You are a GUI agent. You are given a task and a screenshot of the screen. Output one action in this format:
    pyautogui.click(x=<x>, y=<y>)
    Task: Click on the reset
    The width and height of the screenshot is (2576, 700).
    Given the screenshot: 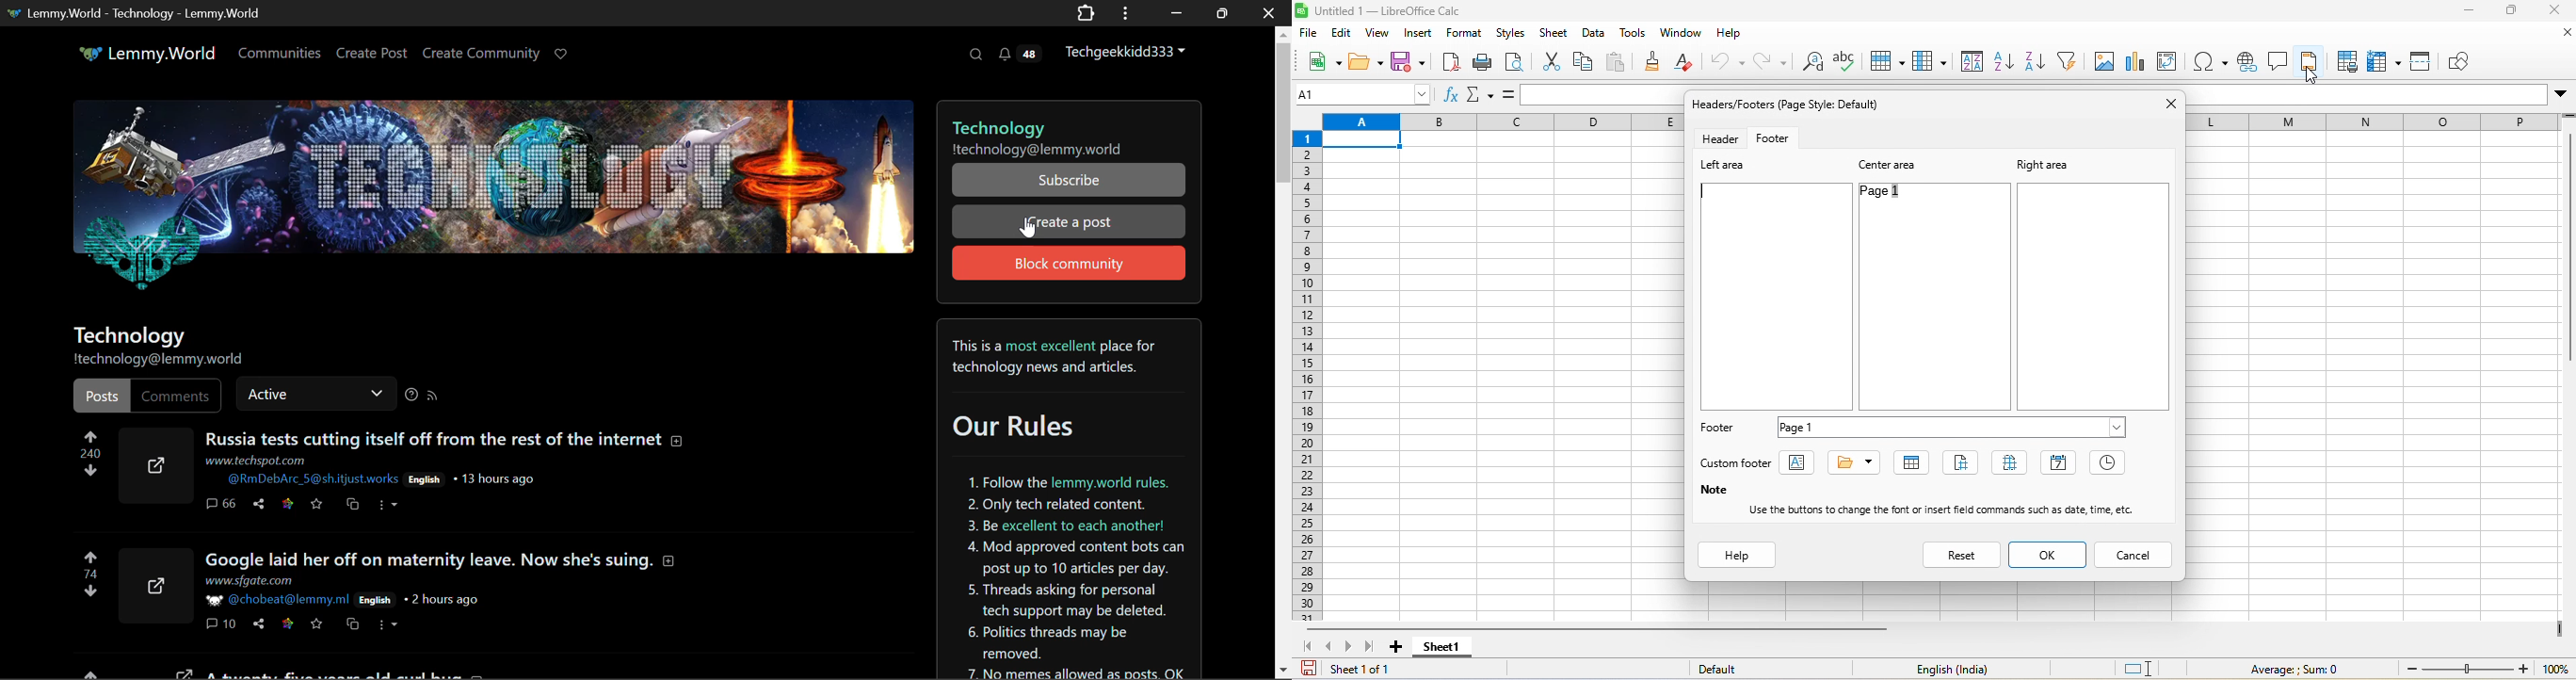 What is the action you would take?
    pyautogui.click(x=1963, y=554)
    